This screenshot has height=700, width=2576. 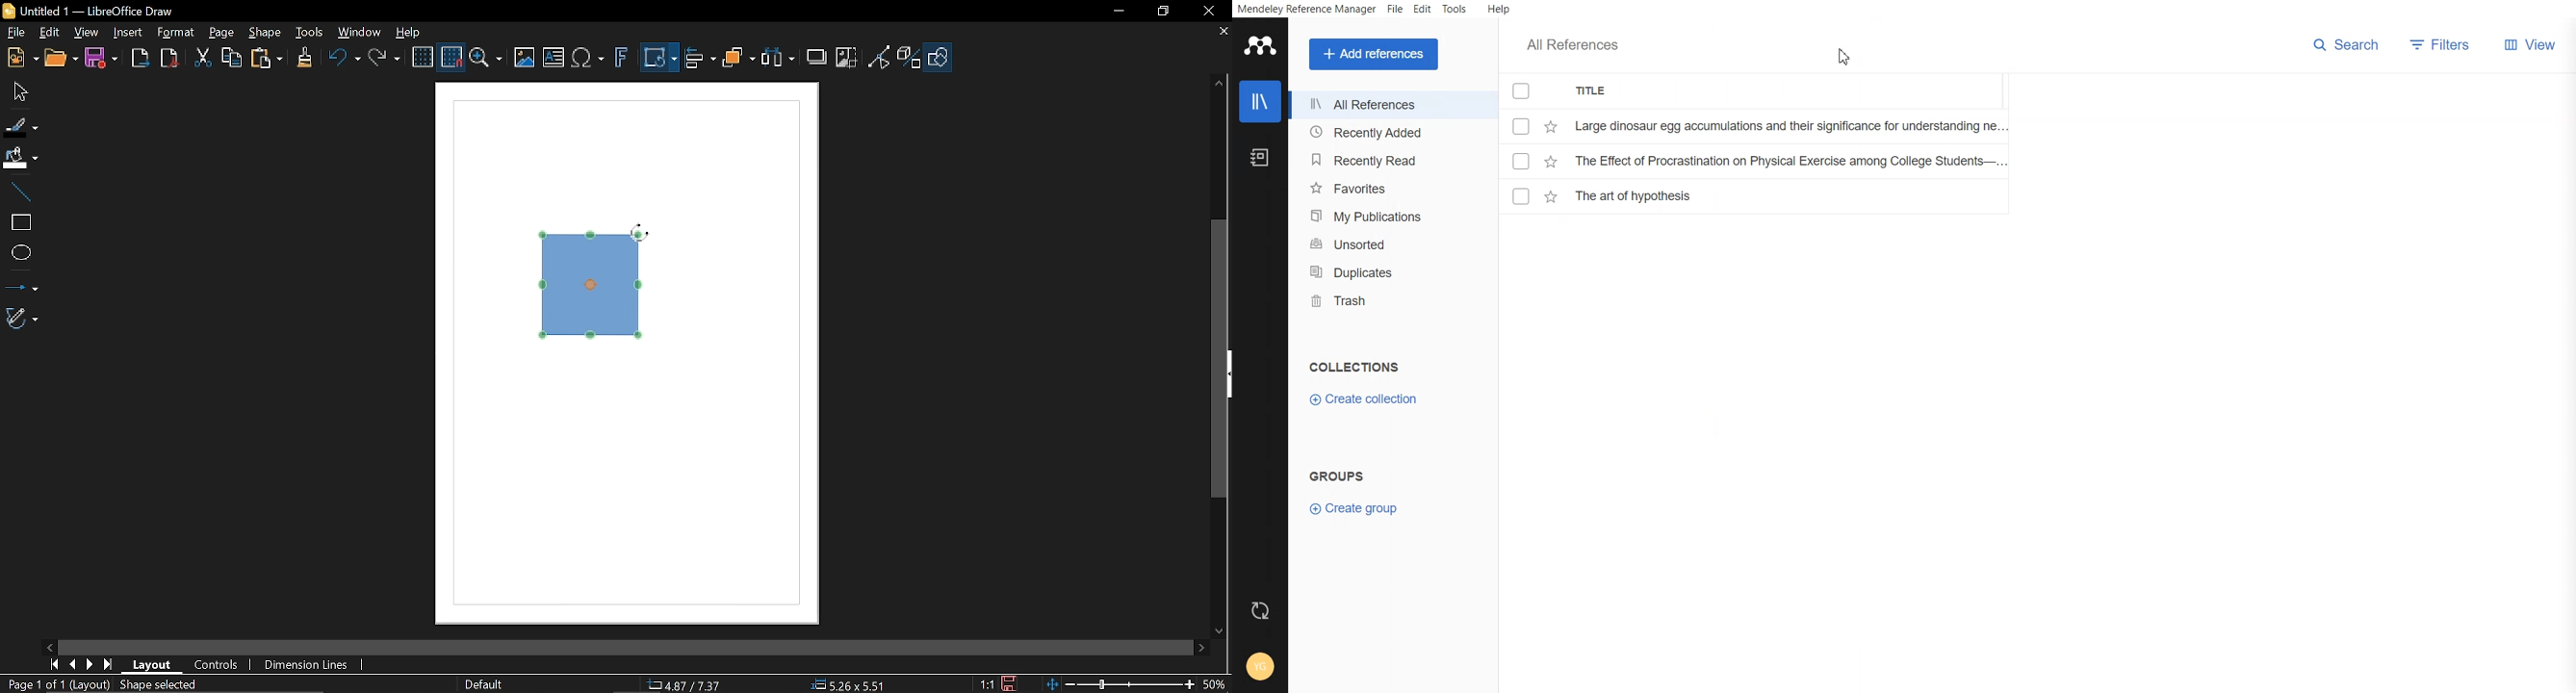 I want to click on Insert equation, so click(x=588, y=59).